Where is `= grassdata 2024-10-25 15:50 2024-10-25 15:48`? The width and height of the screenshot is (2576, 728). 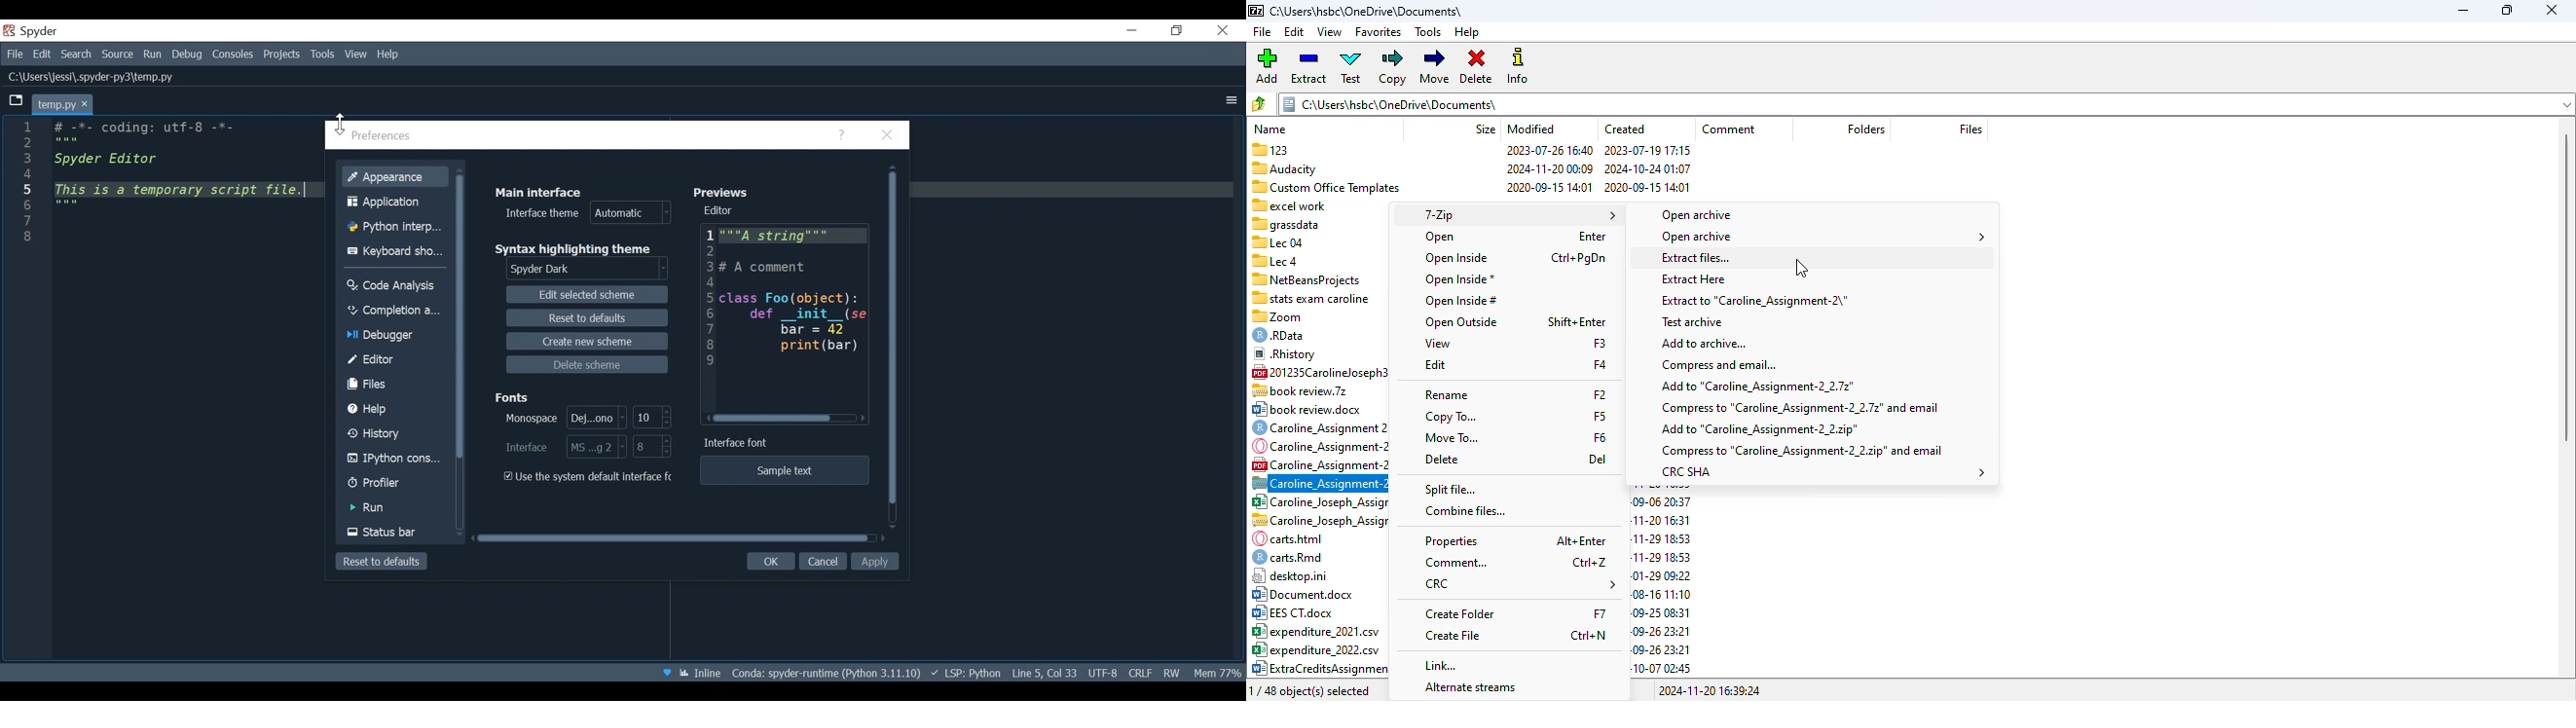
= grassdata 2024-10-25 15:50 2024-10-25 15:48 is located at coordinates (1313, 224).